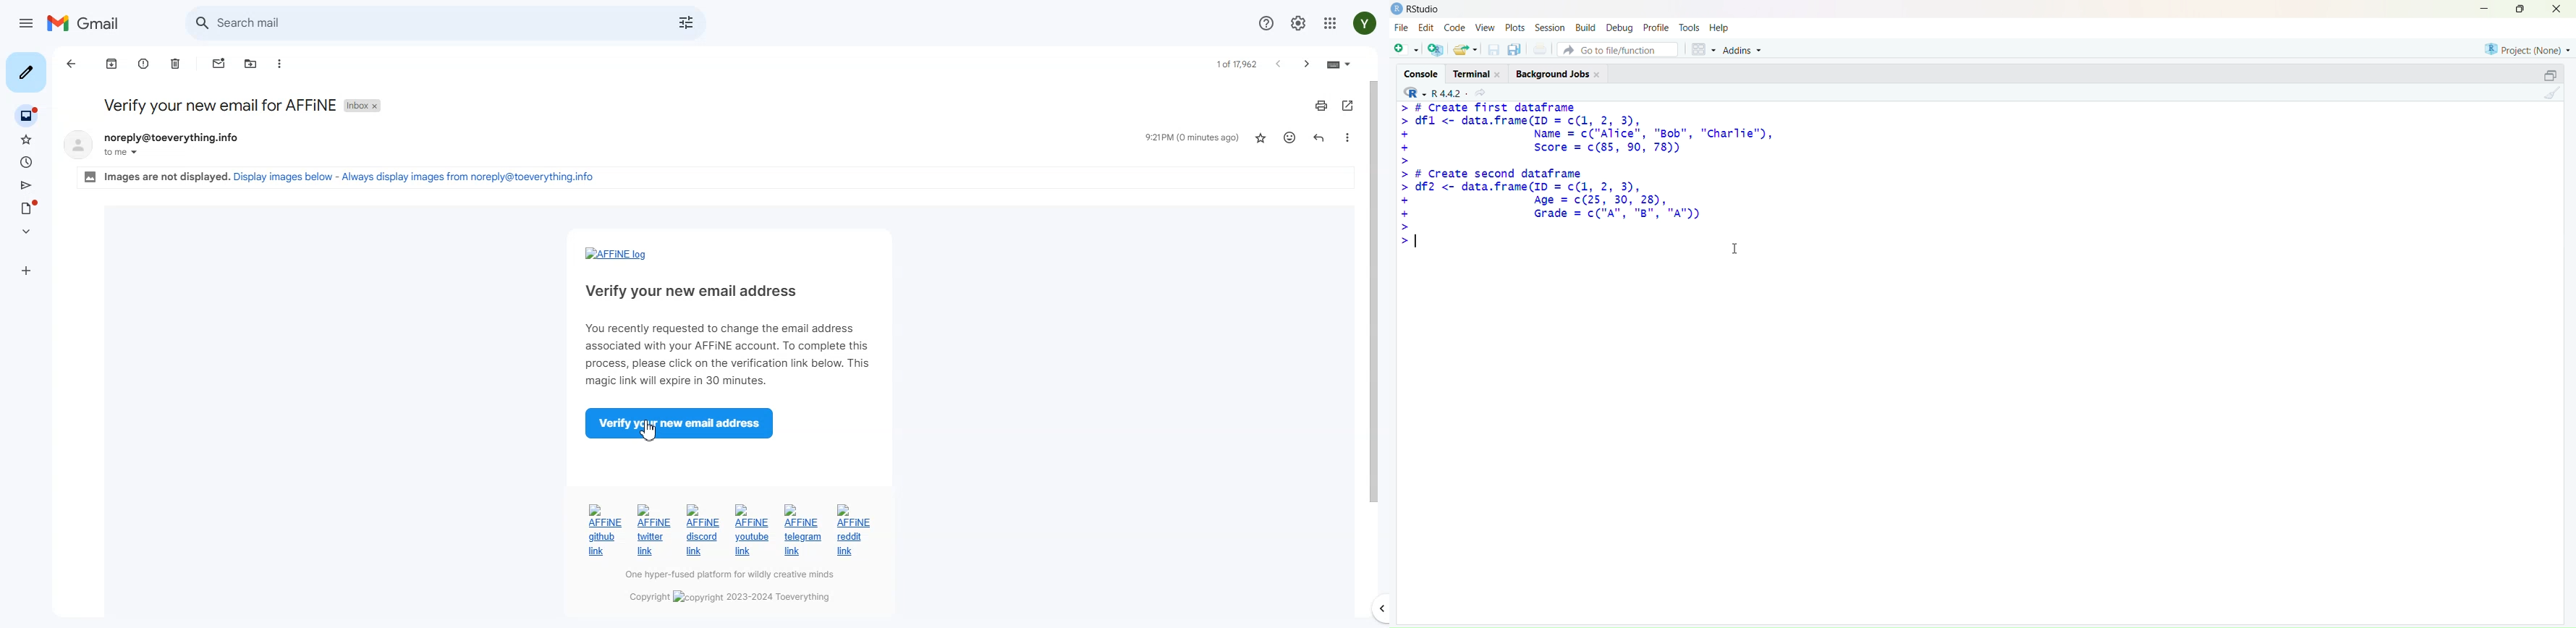  What do you see at coordinates (1743, 49) in the screenshot?
I see `Addins` at bounding box center [1743, 49].